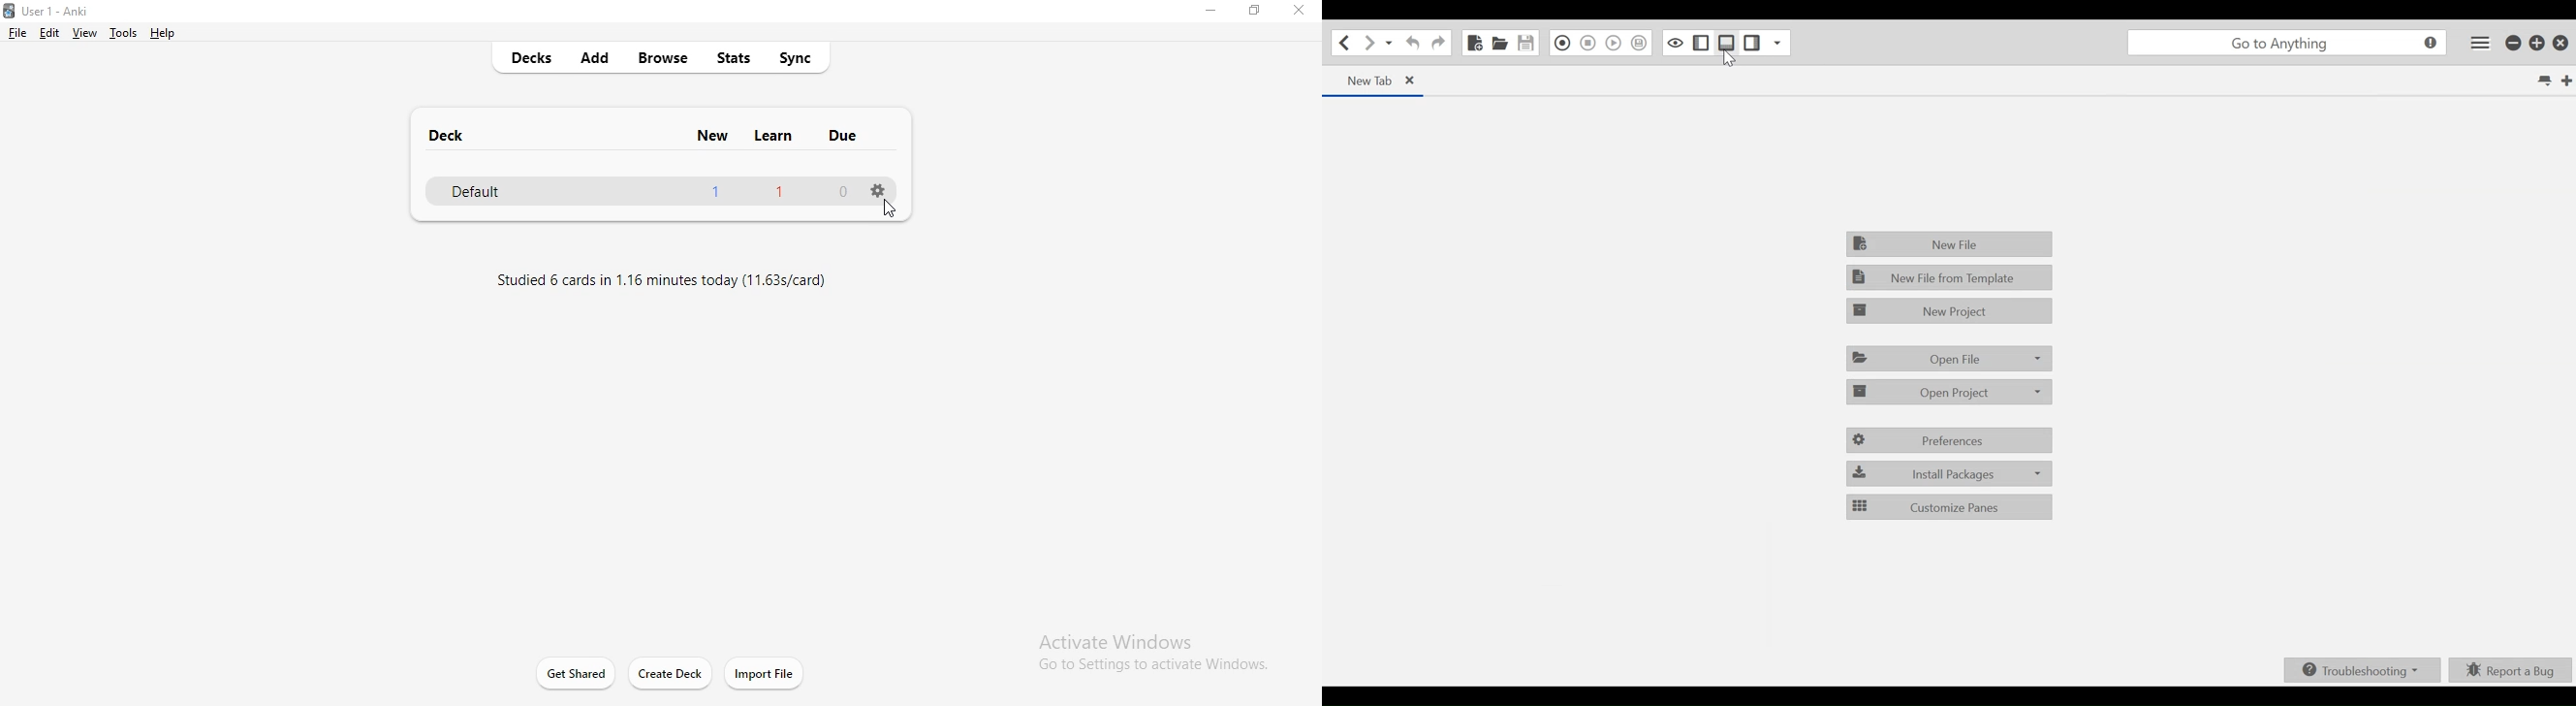  I want to click on Cursor, so click(1729, 58).